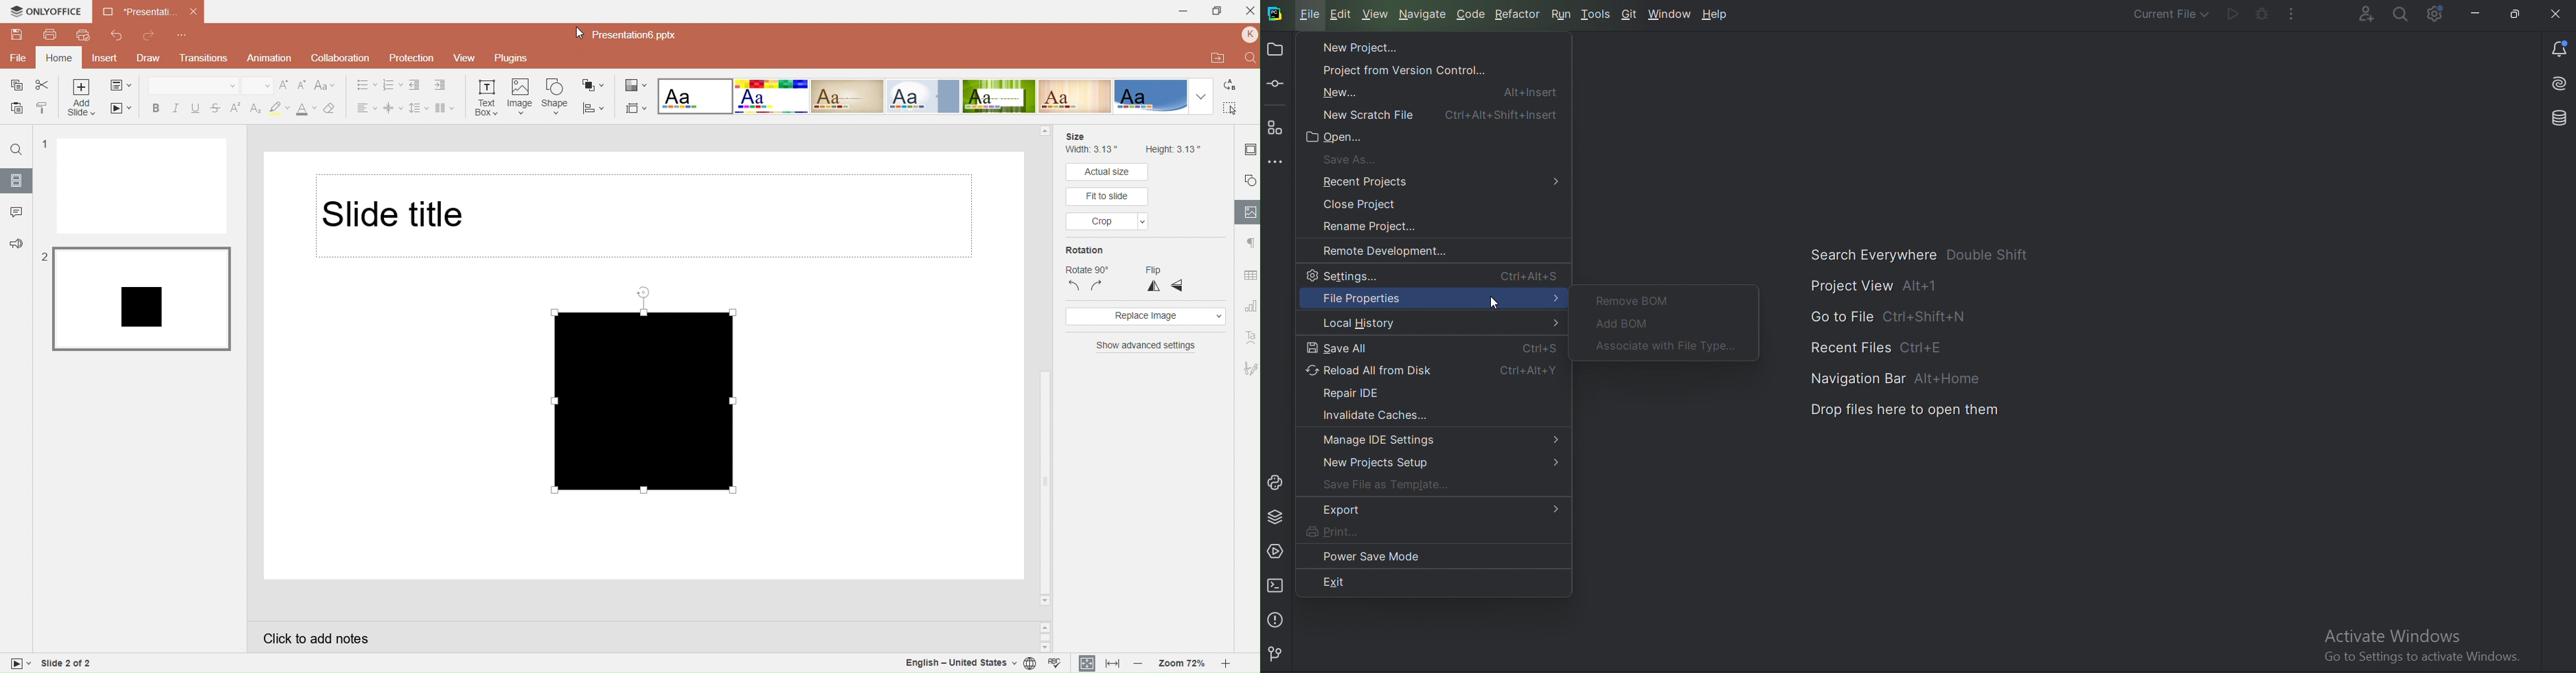 The width and height of the screenshot is (2576, 700). What do you see at coordinates (1343, 139) in the screenshot?
I see `Open` at bounding box center [1343, 139].